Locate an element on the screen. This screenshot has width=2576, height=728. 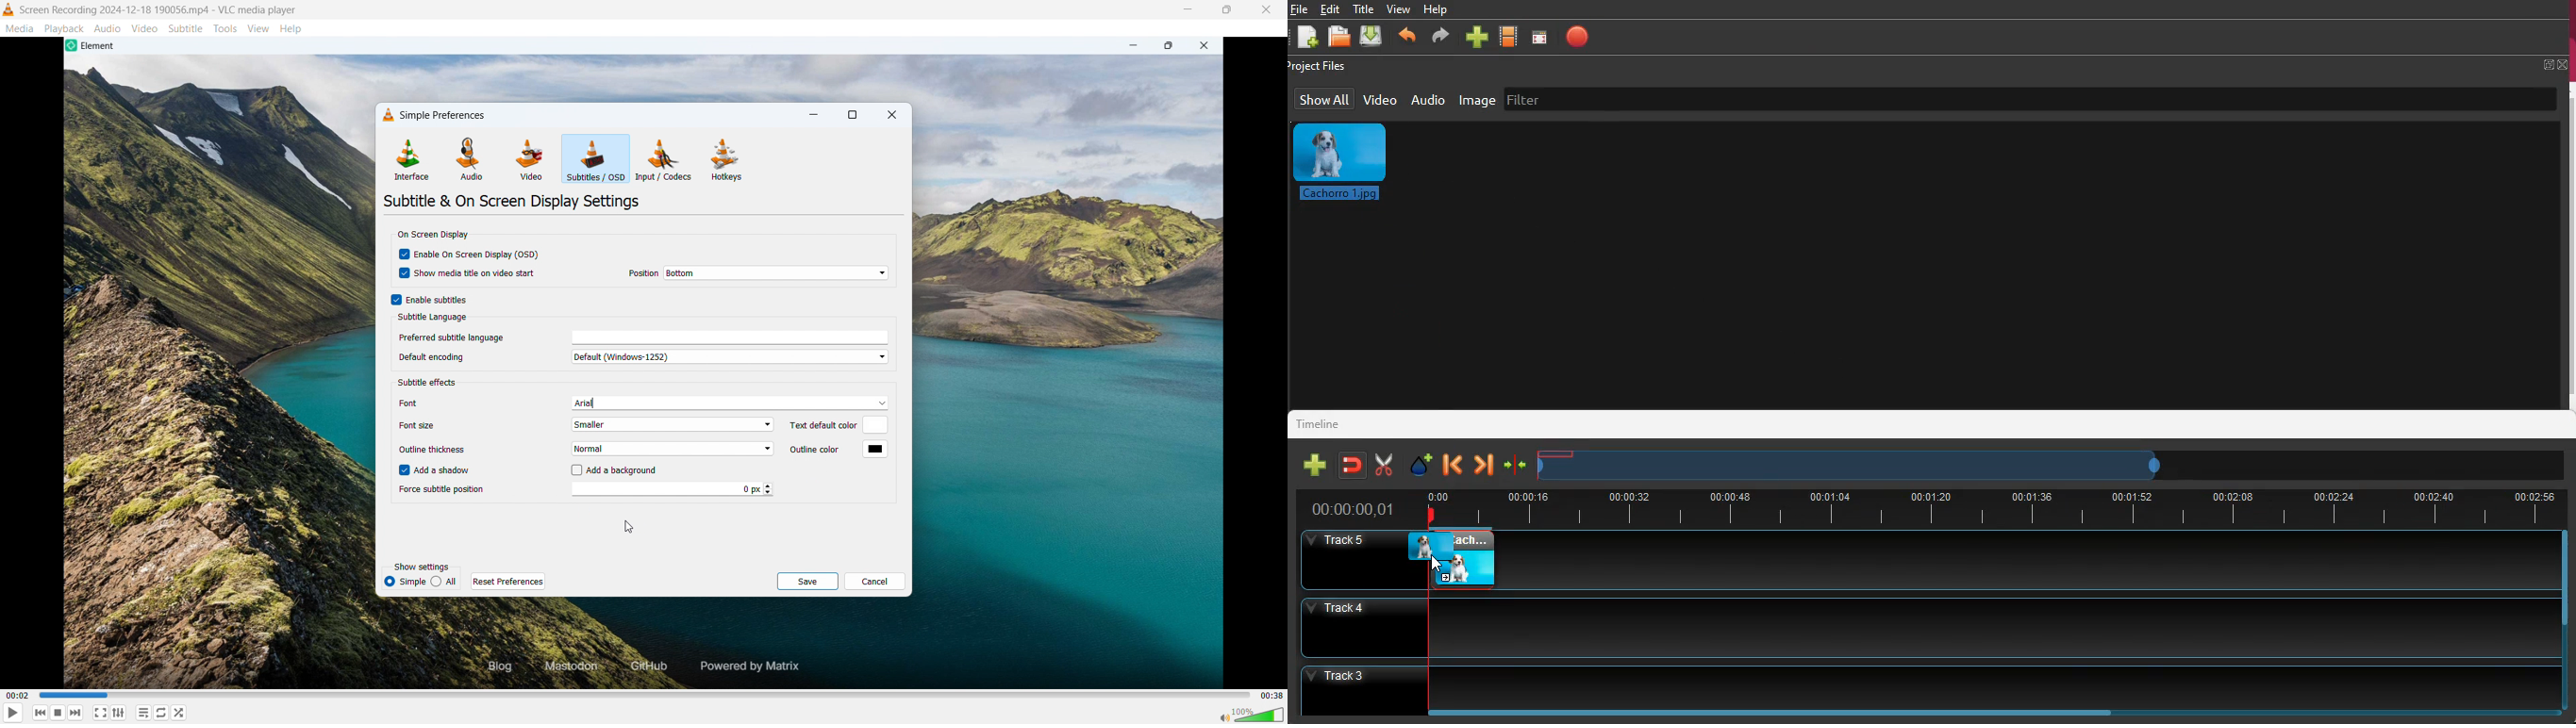
maximize is located at coordinates (852, 116).